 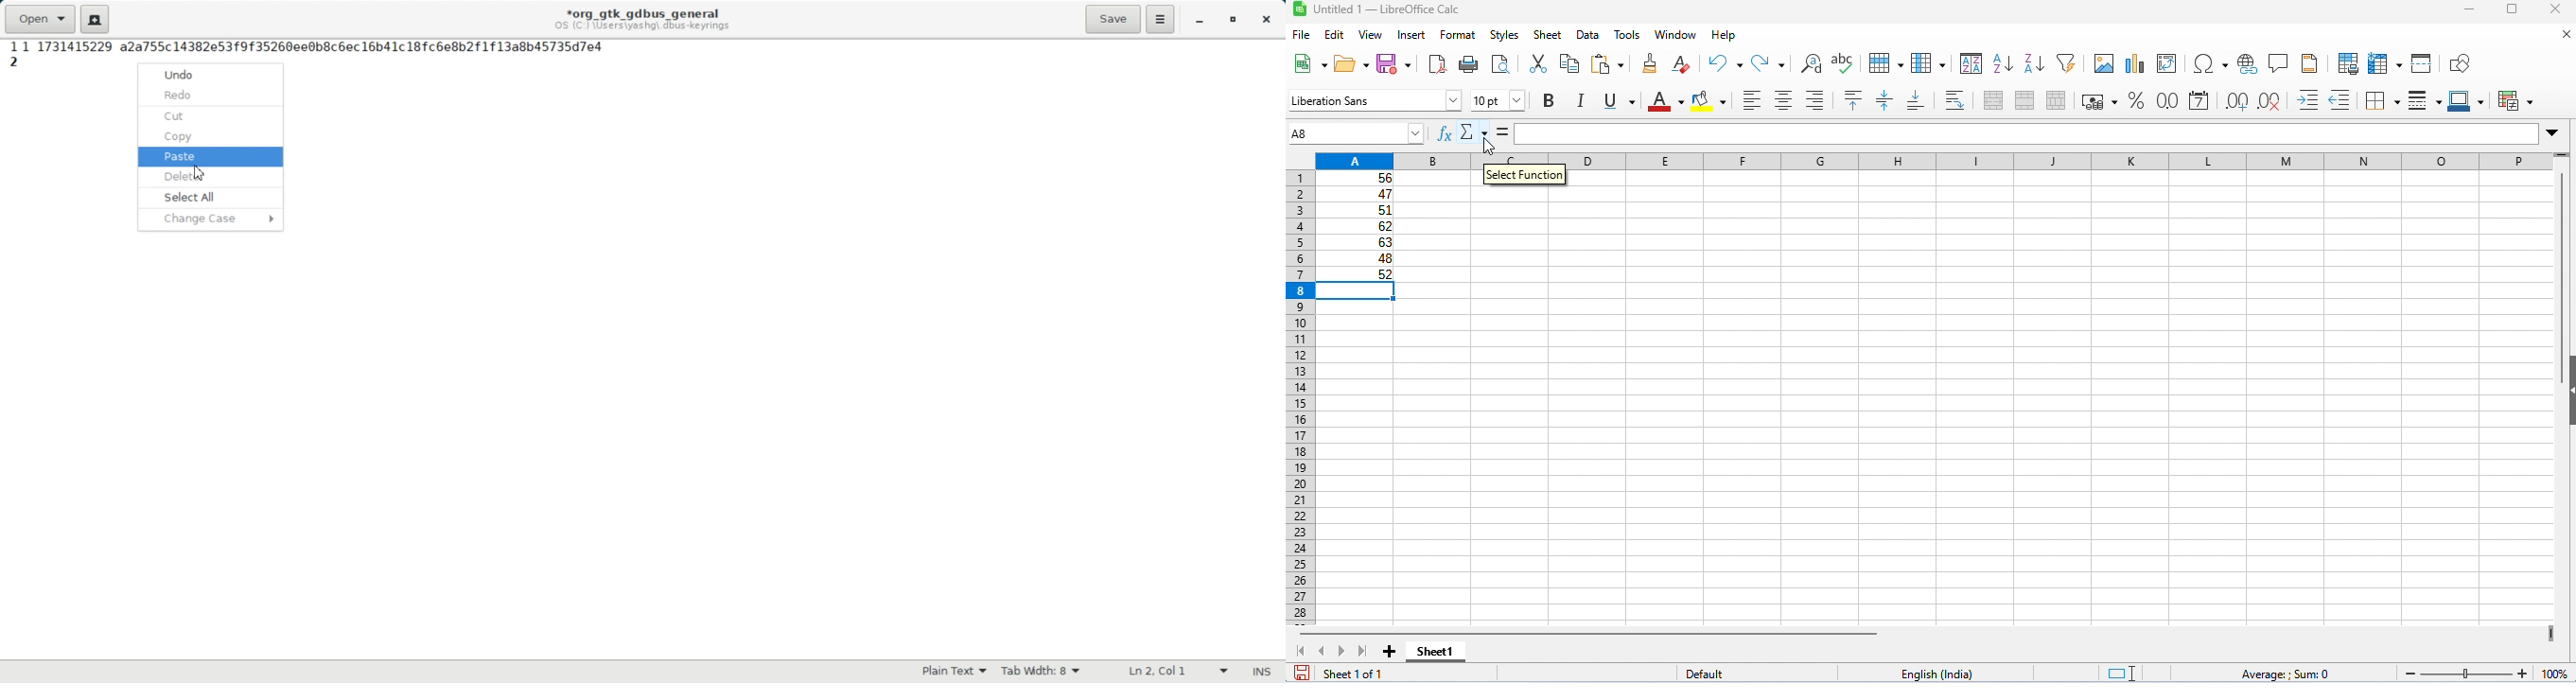 I want to click on background color, so click(x=1709, y=101).